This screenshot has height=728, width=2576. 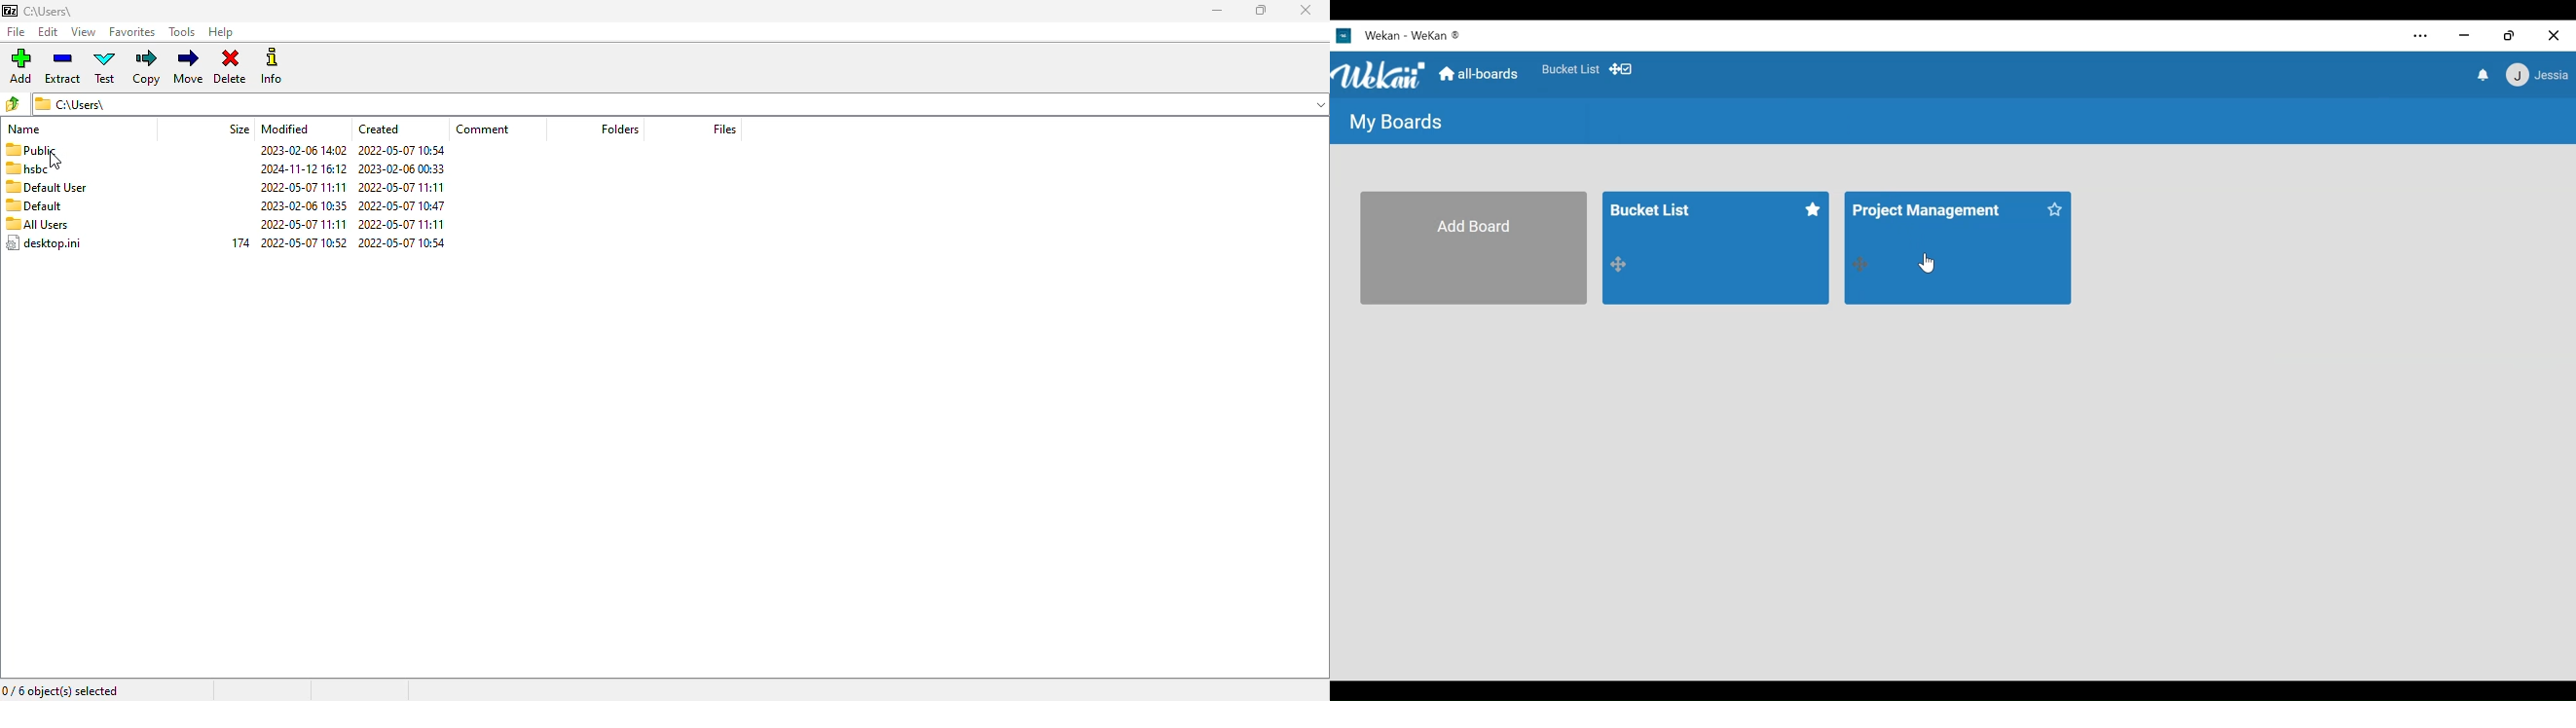 I want to click on comment, so click(x=483, y=130).